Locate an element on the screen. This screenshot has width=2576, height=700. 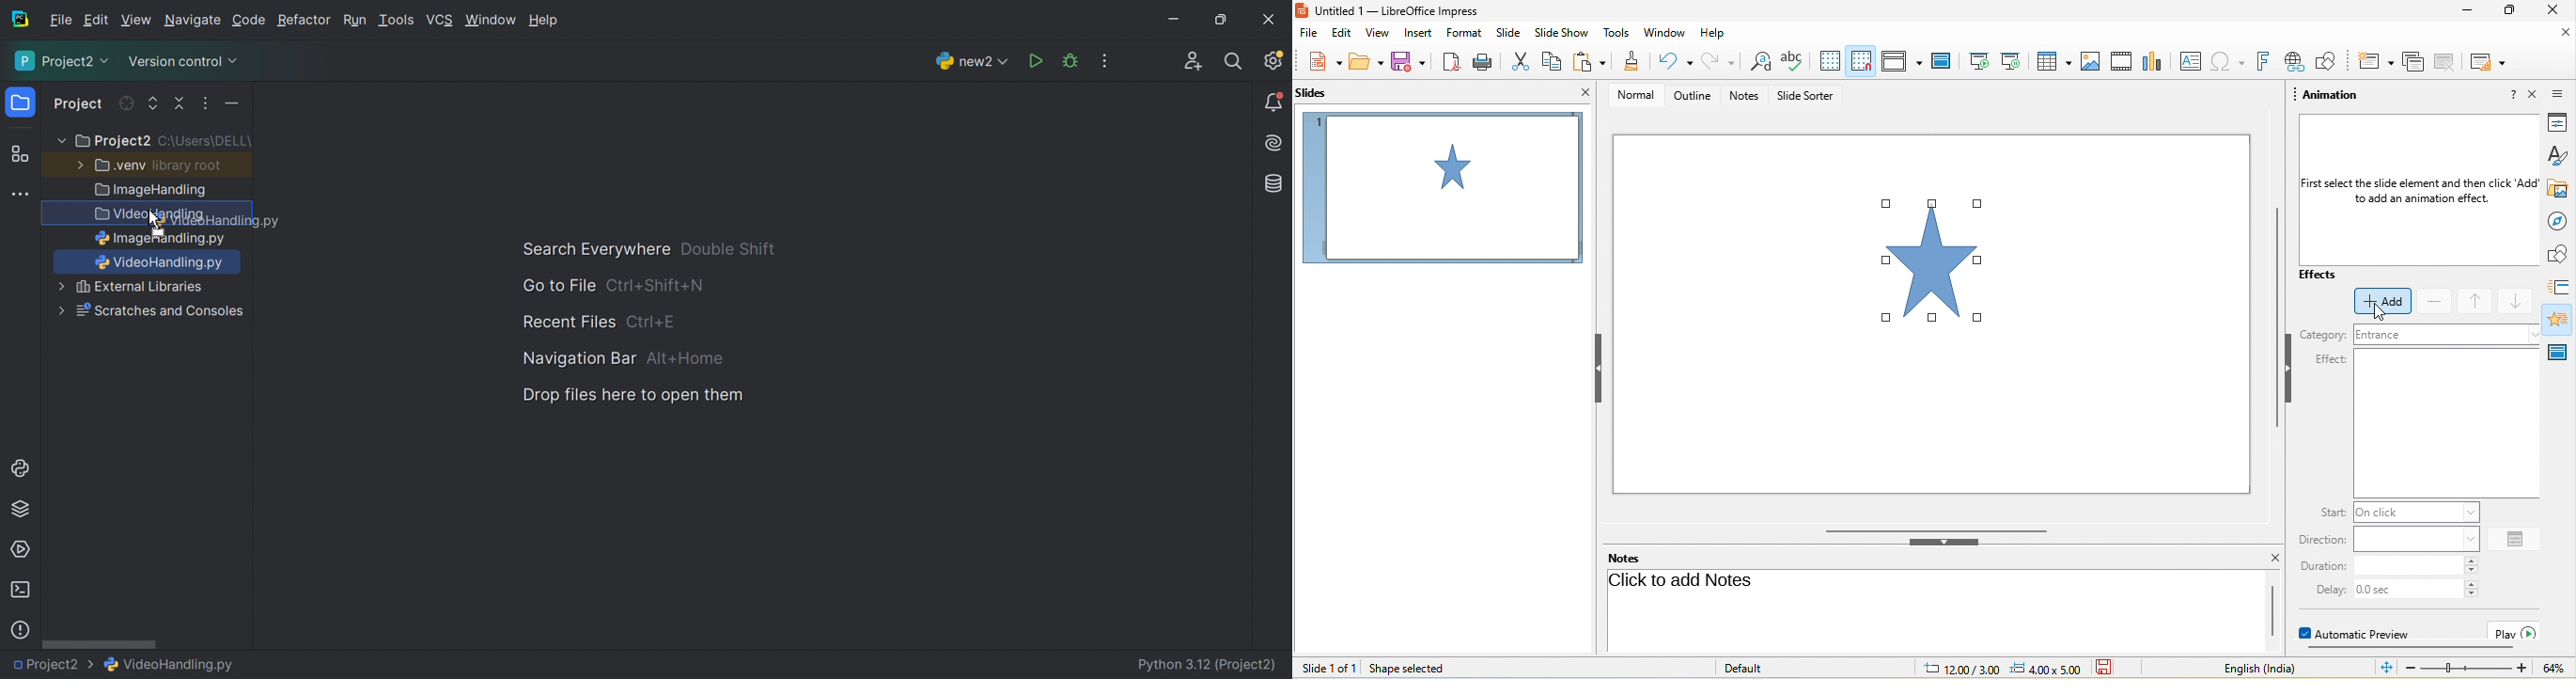
notes is located at coordinates (1627, 558).